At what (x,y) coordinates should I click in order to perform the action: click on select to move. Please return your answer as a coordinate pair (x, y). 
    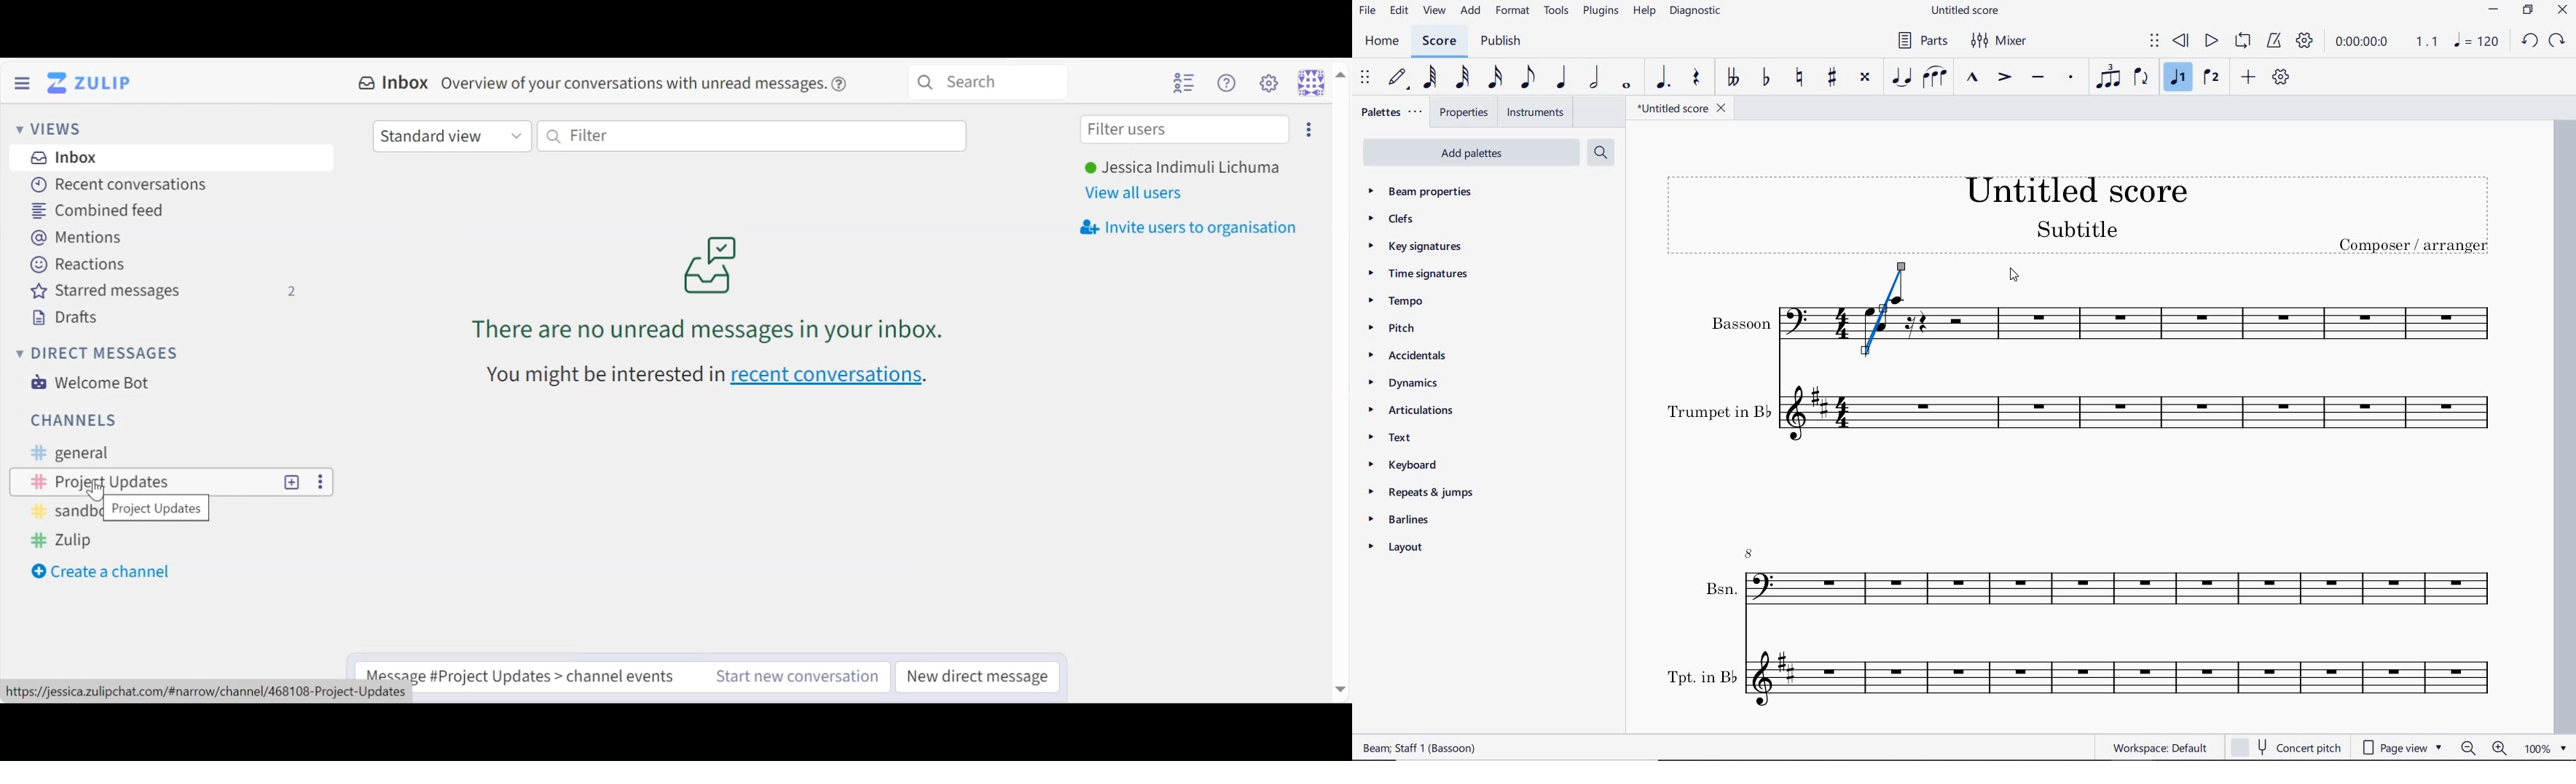
    Looking at the image, I should click on (1365, 79).